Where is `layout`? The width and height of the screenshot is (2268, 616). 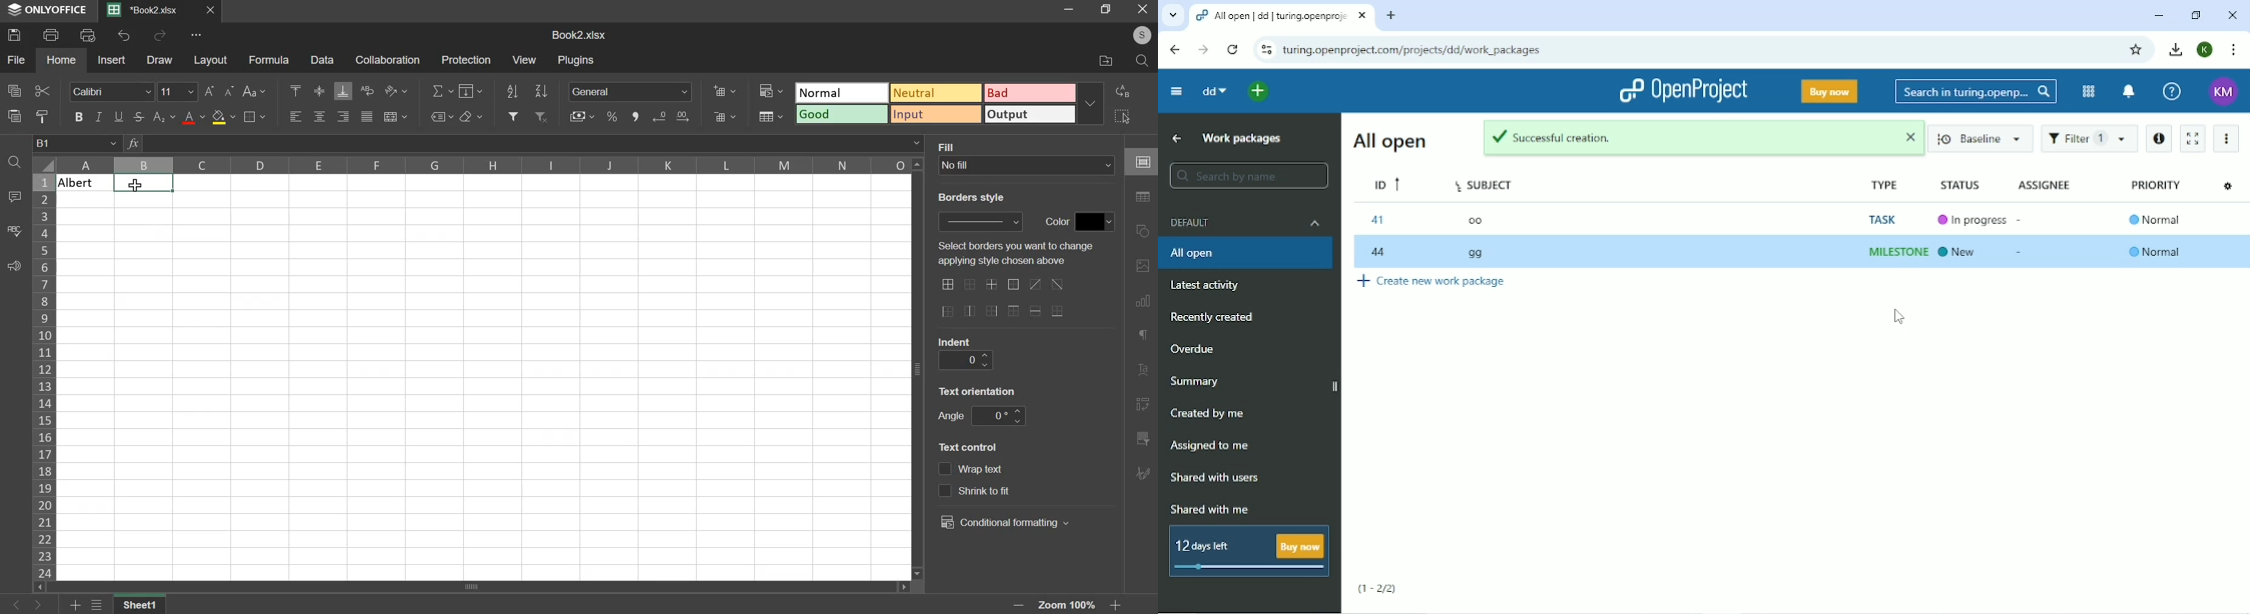 layout is located at coordinates (211, 61).